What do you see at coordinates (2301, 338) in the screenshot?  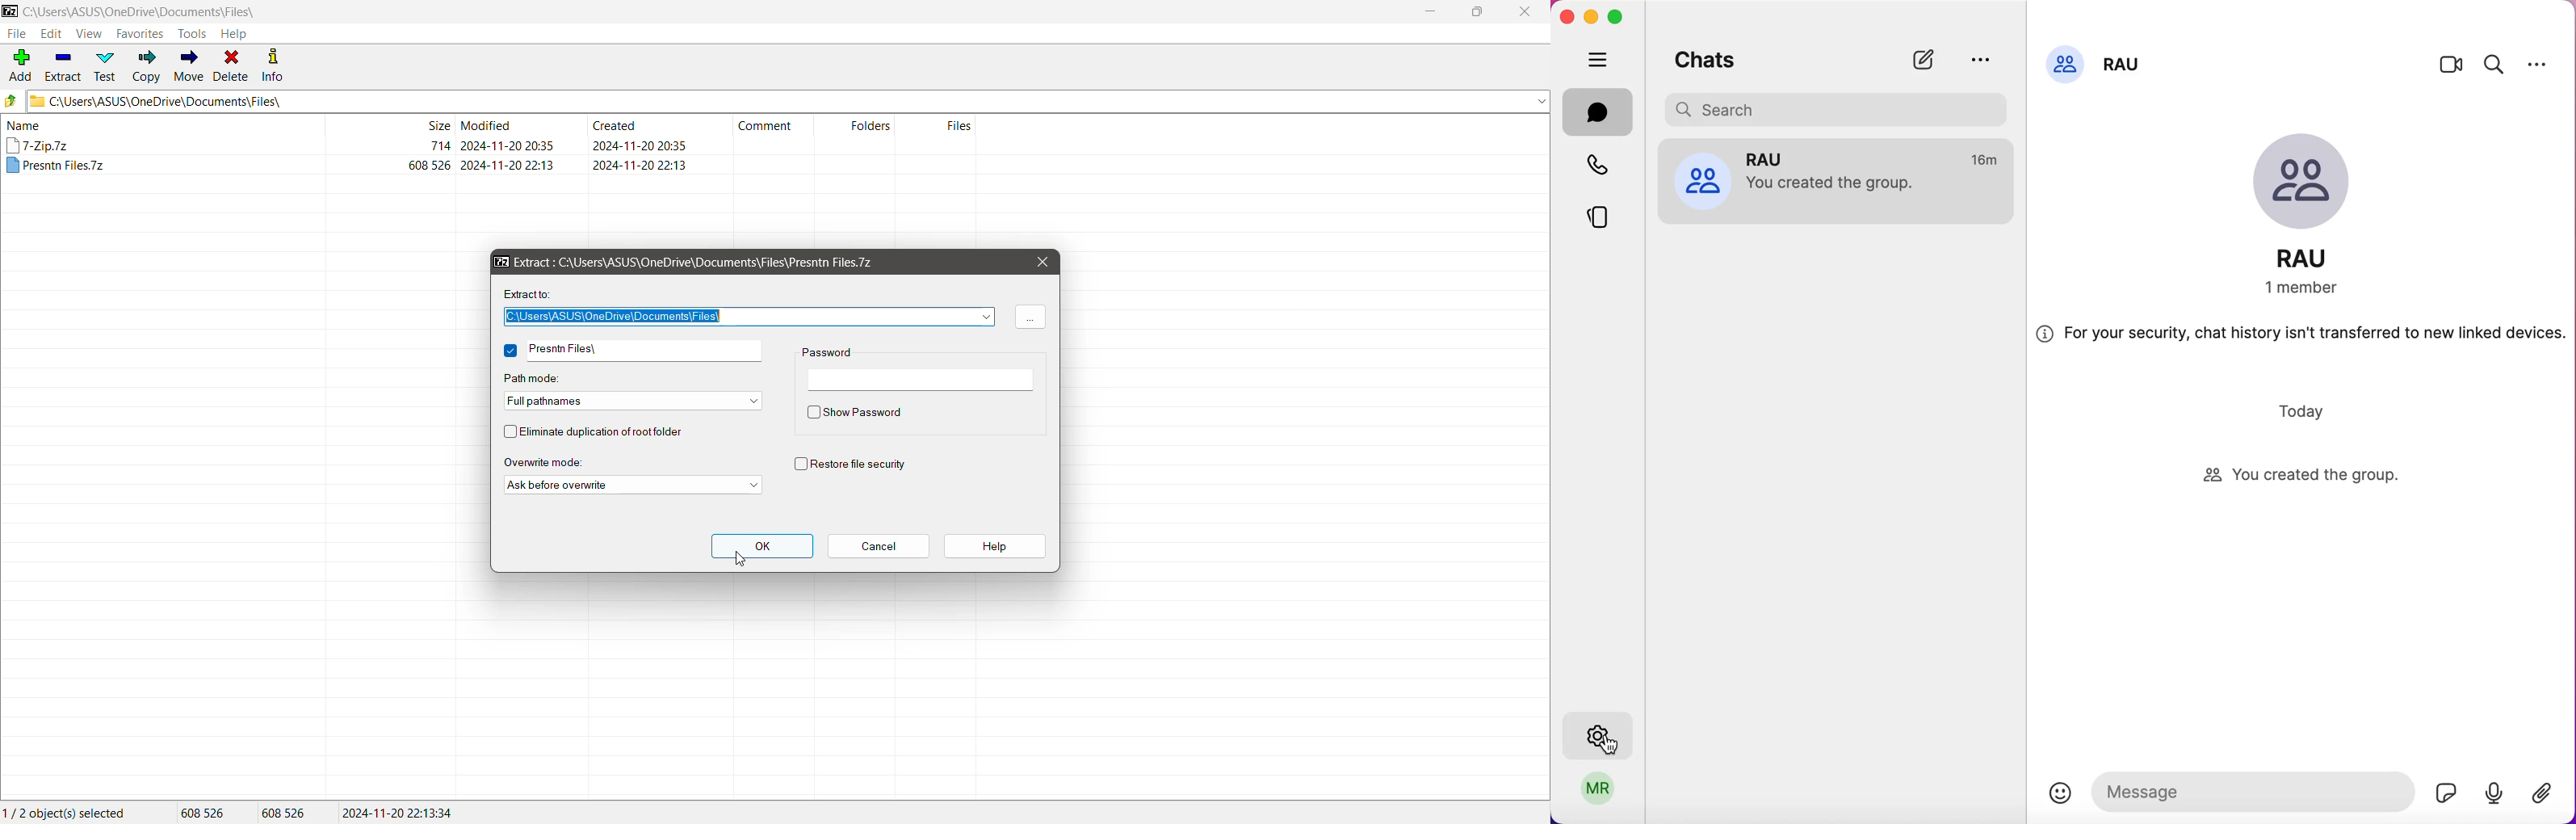 I see `for your security, chat history isn't transferred` at bounding box center [2301, 338].